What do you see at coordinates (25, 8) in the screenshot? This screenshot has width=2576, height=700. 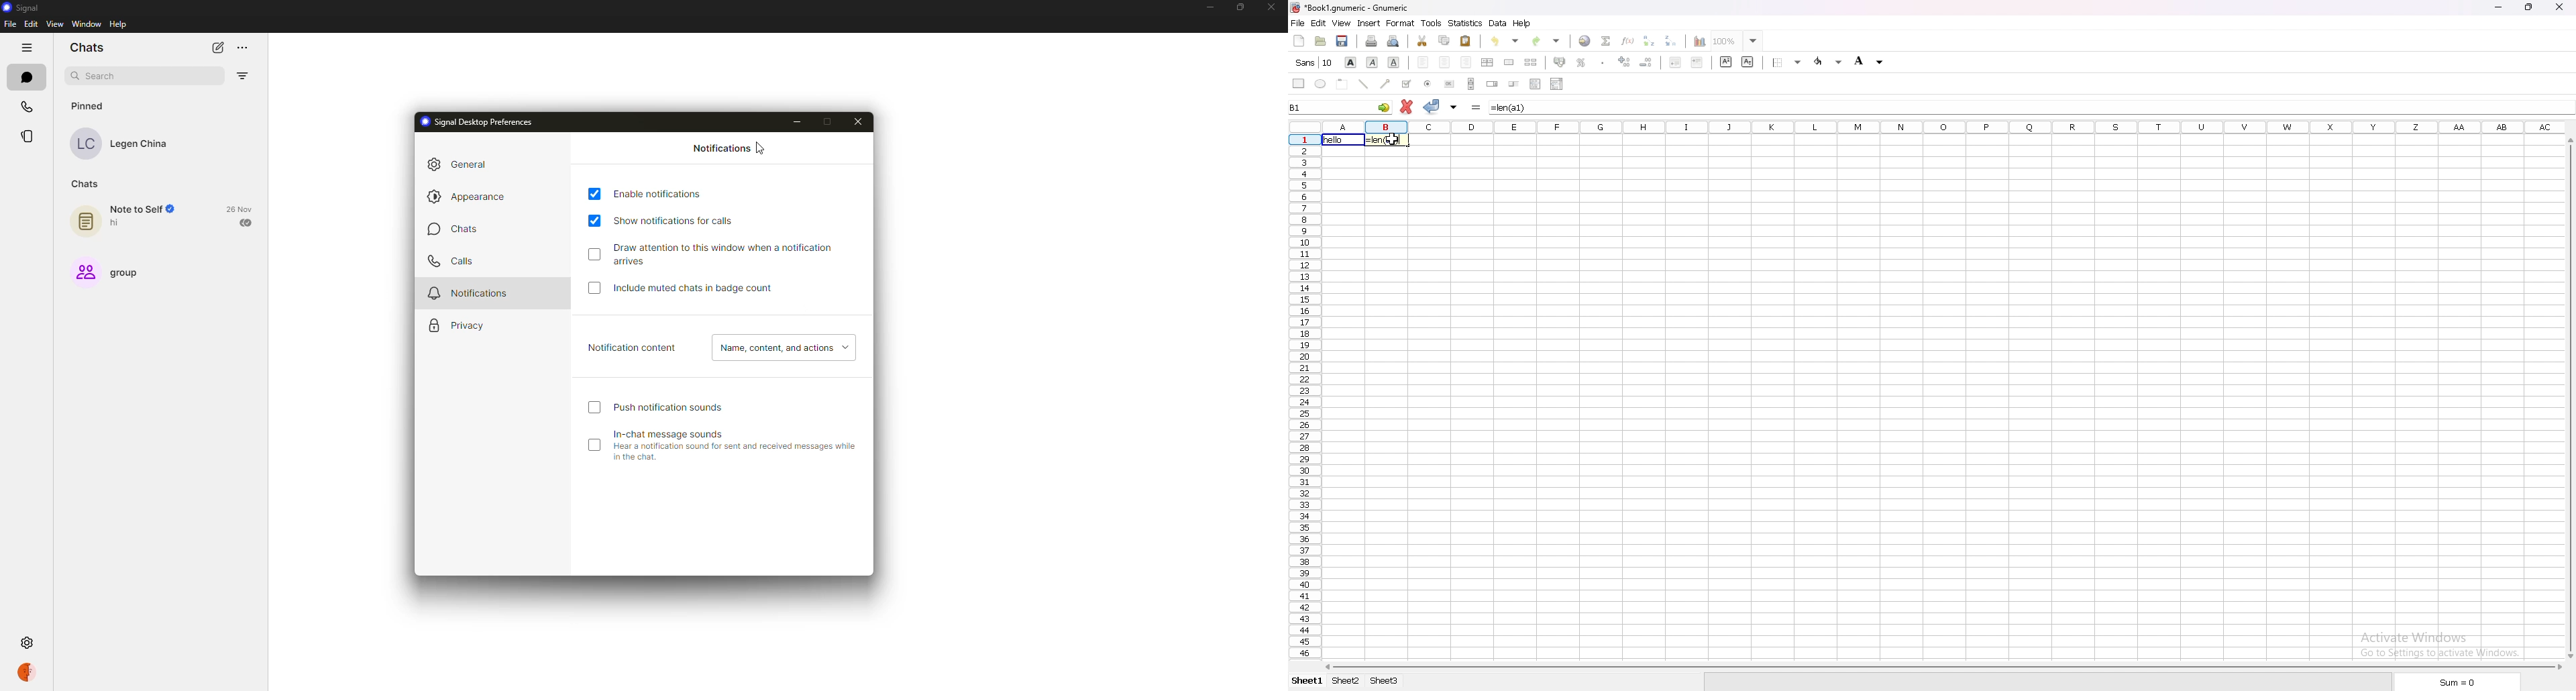 I see `signal` at bounding box center [25, 8].